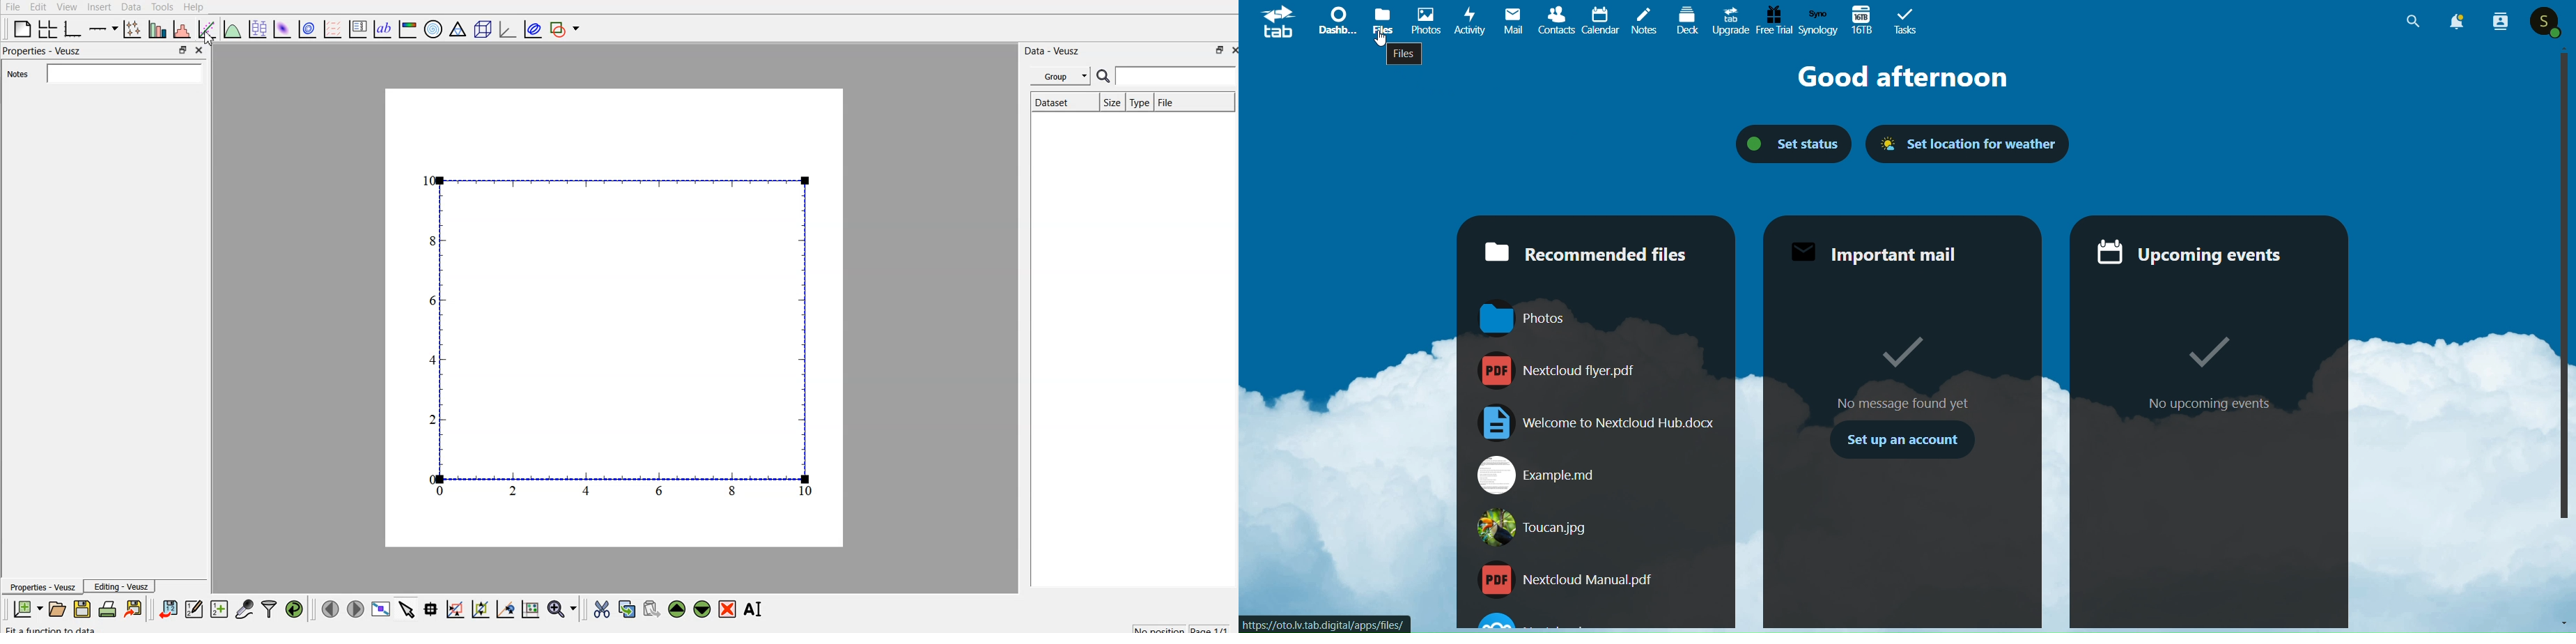  Describe the element at coordinates (1381, 39) in the screenshot. I see `cursor` at that location.